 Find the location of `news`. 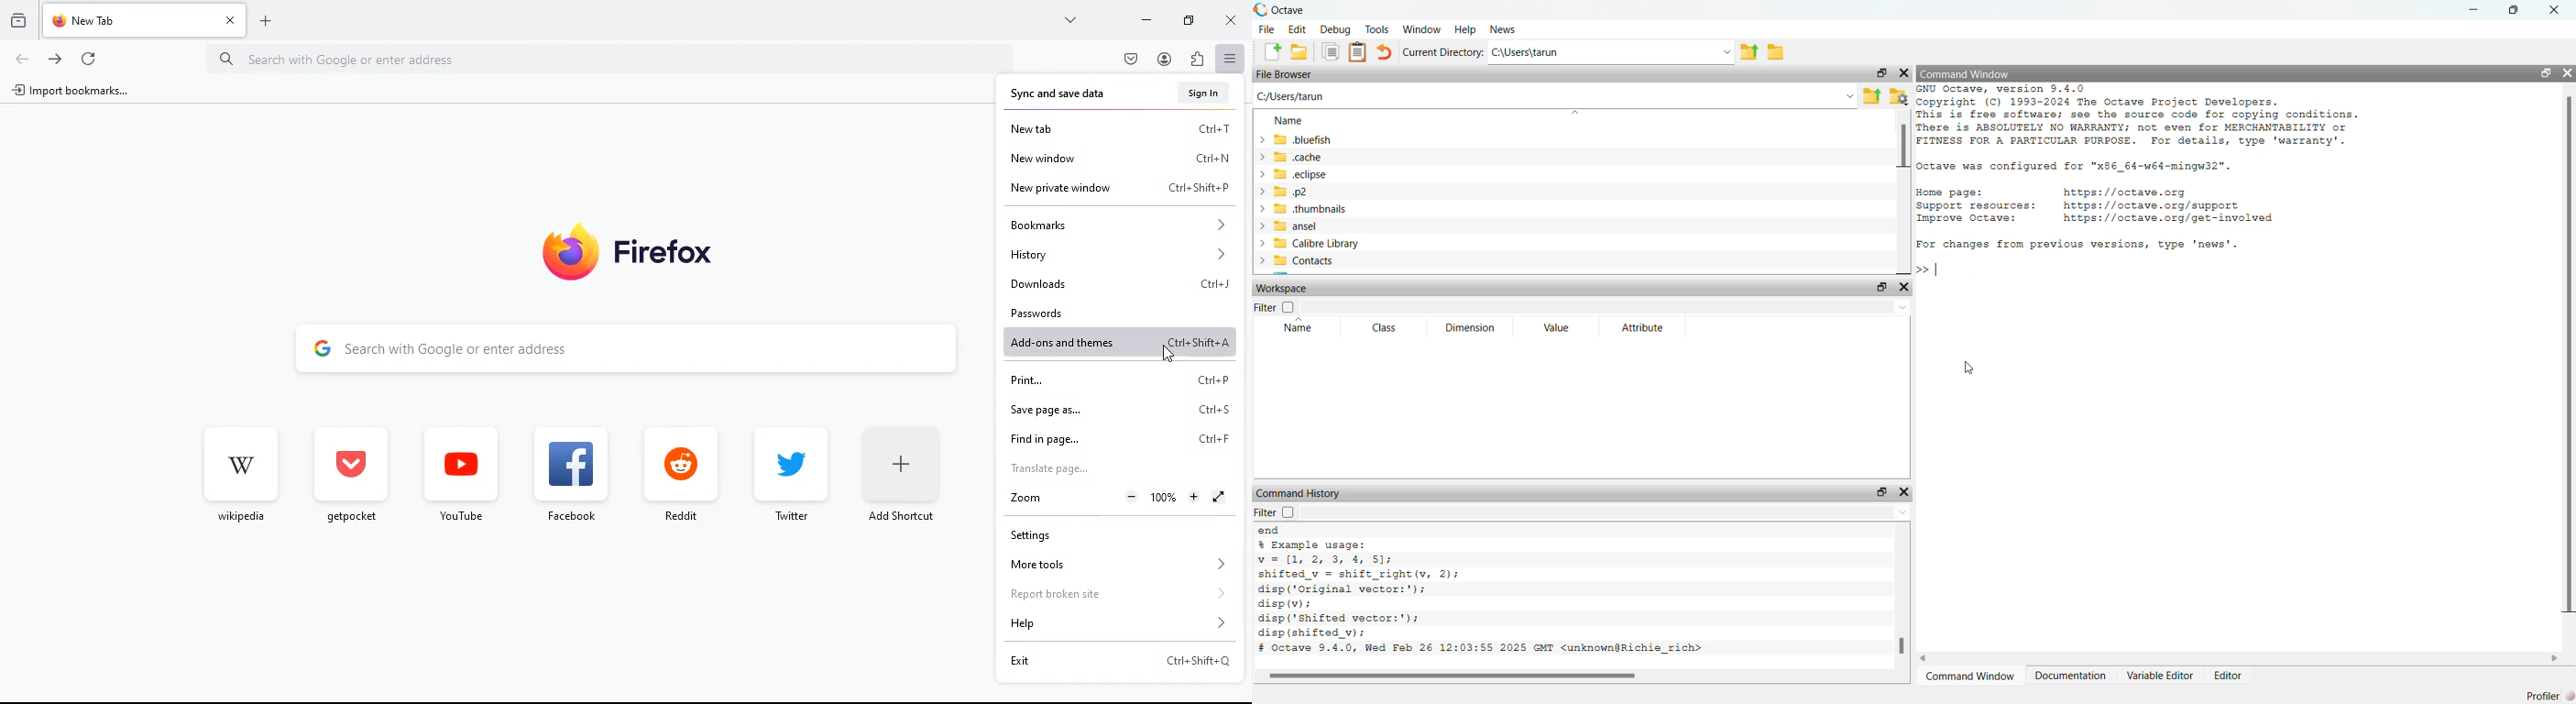

news is located at coordinates (1503, 31).